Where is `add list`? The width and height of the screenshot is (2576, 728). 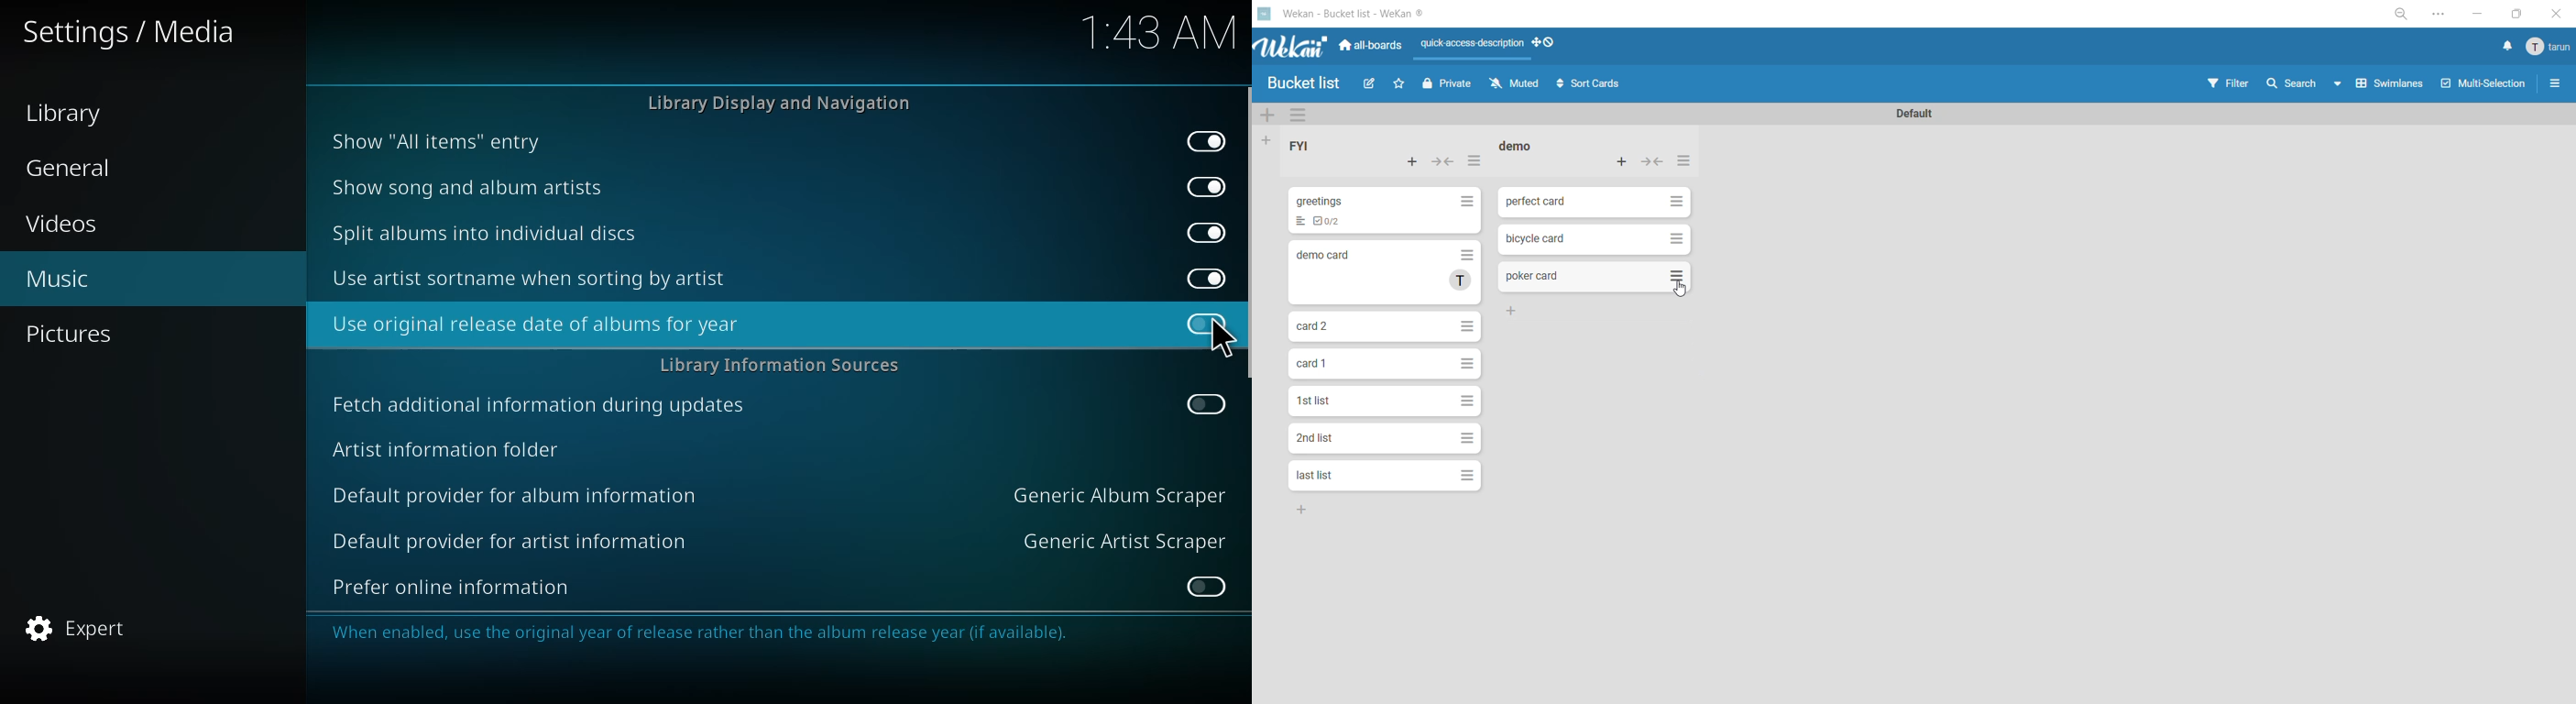 add list is located at coordinates (1269, 140).